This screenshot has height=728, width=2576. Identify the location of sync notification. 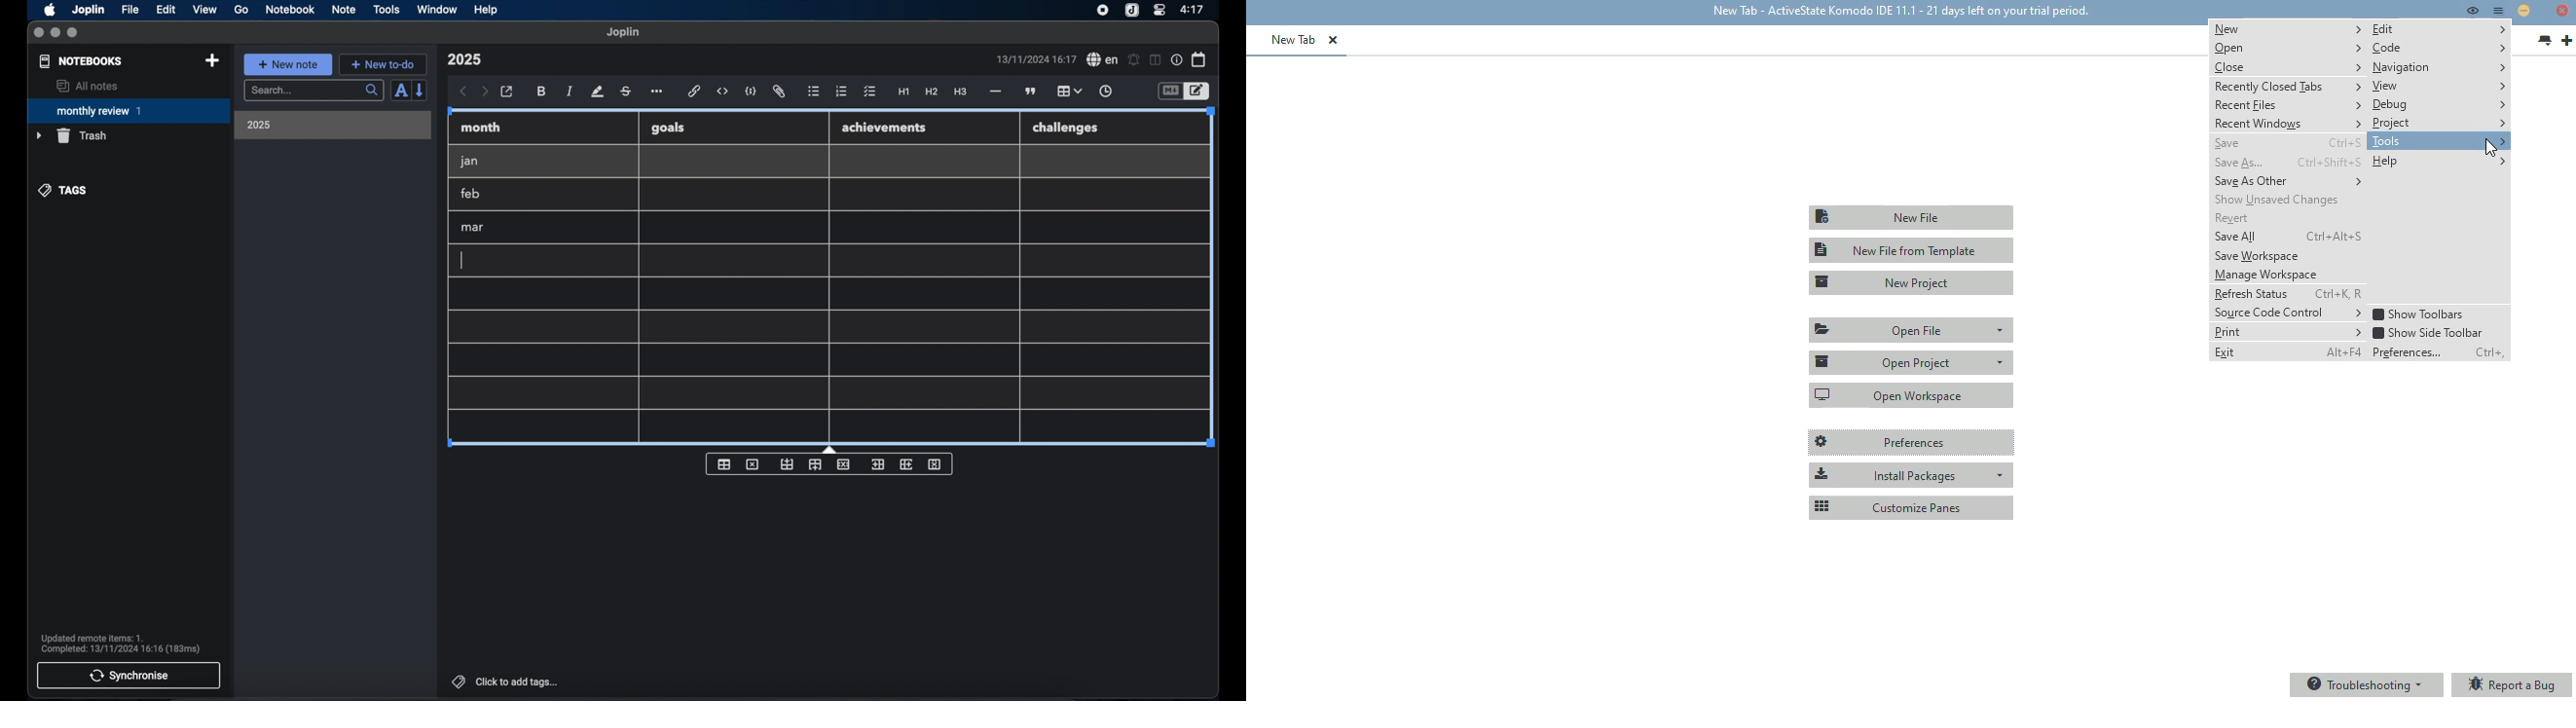
(121, 644).